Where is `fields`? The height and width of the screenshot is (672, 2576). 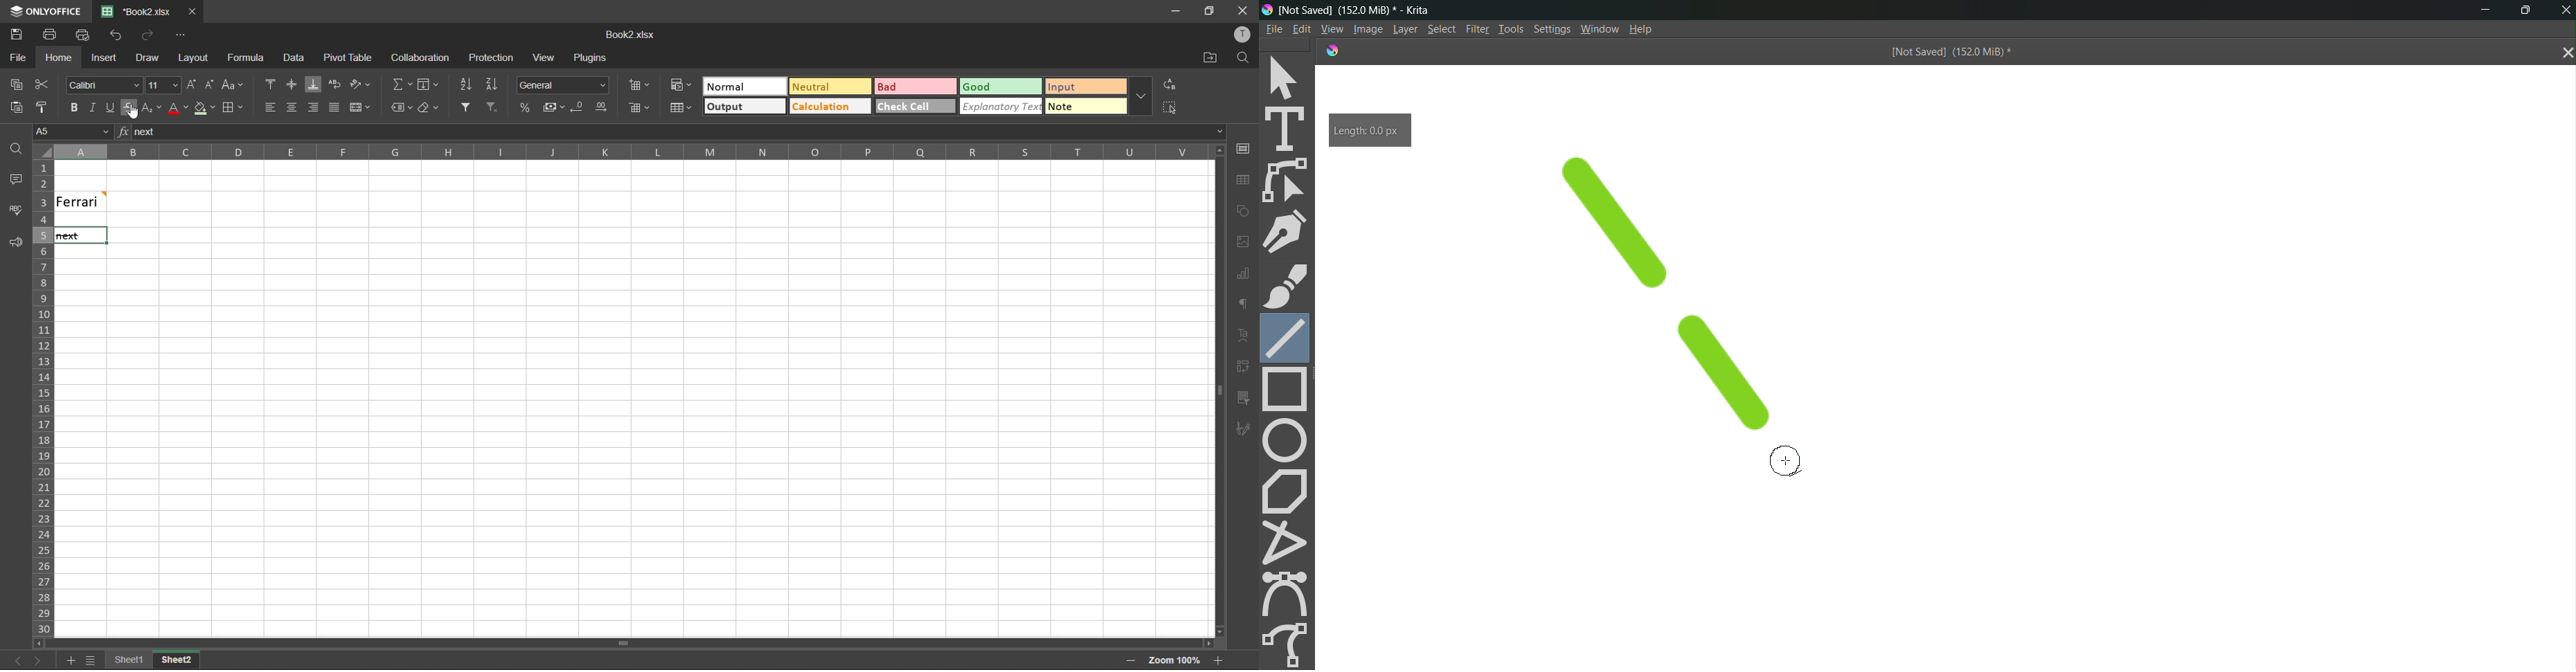 fields is located at coordinates (430, 85).